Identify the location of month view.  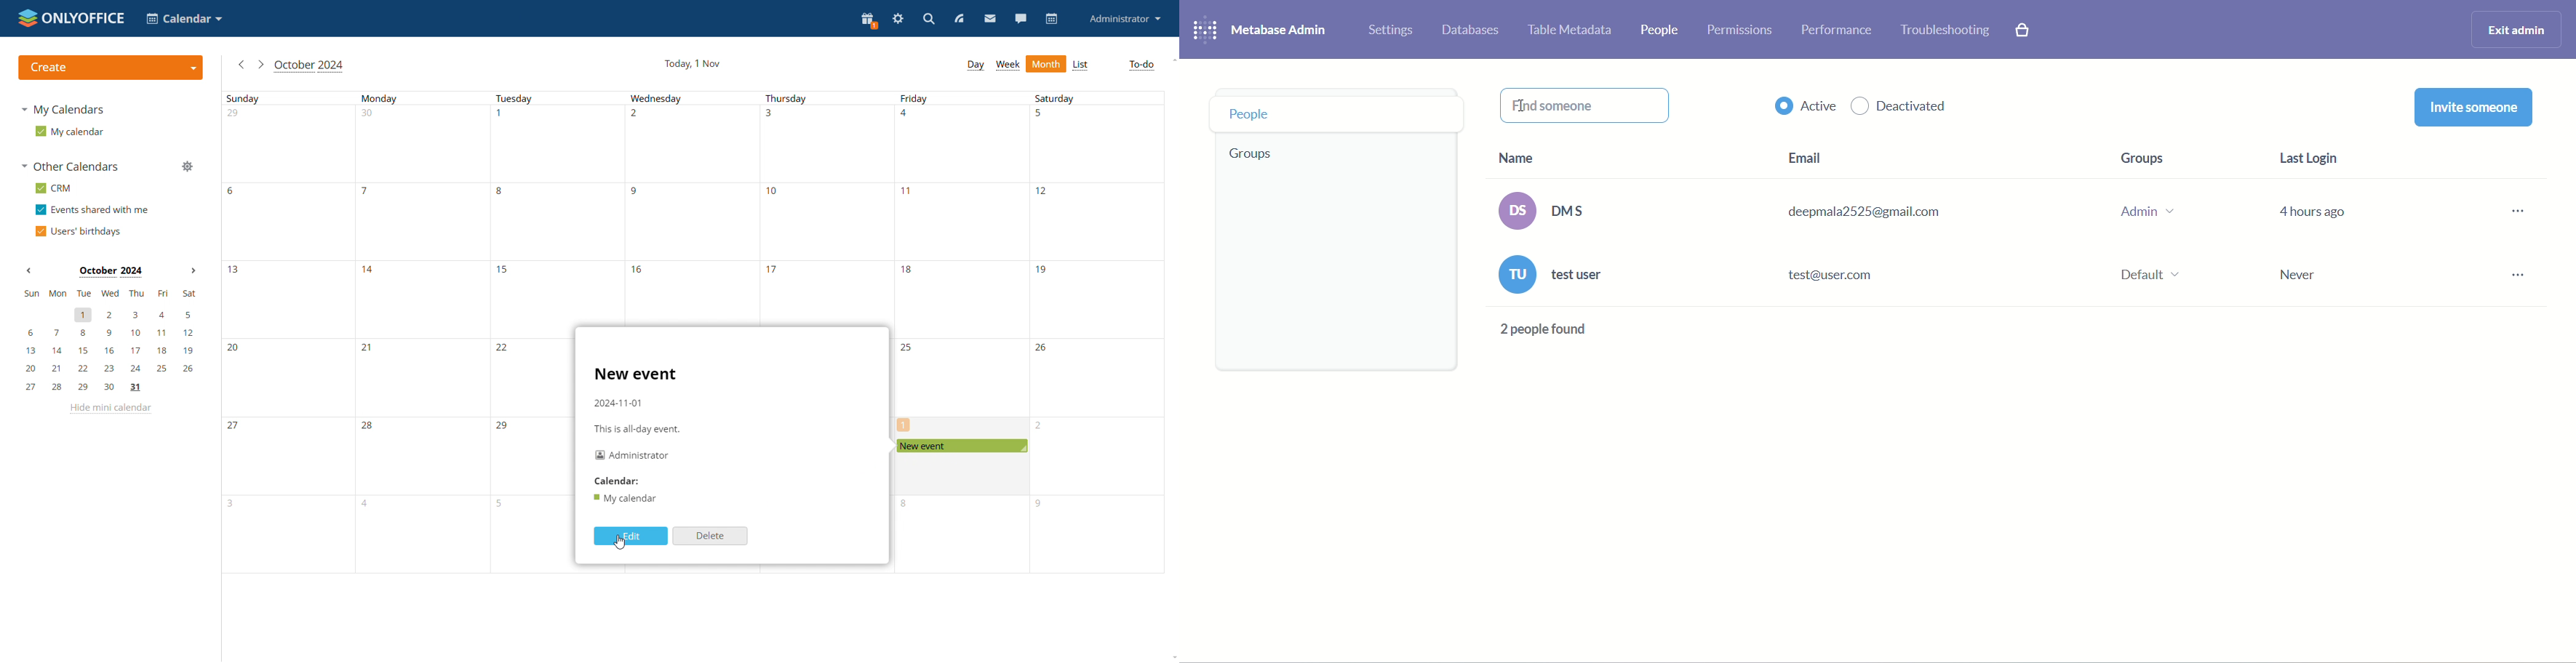
(1047, 63).